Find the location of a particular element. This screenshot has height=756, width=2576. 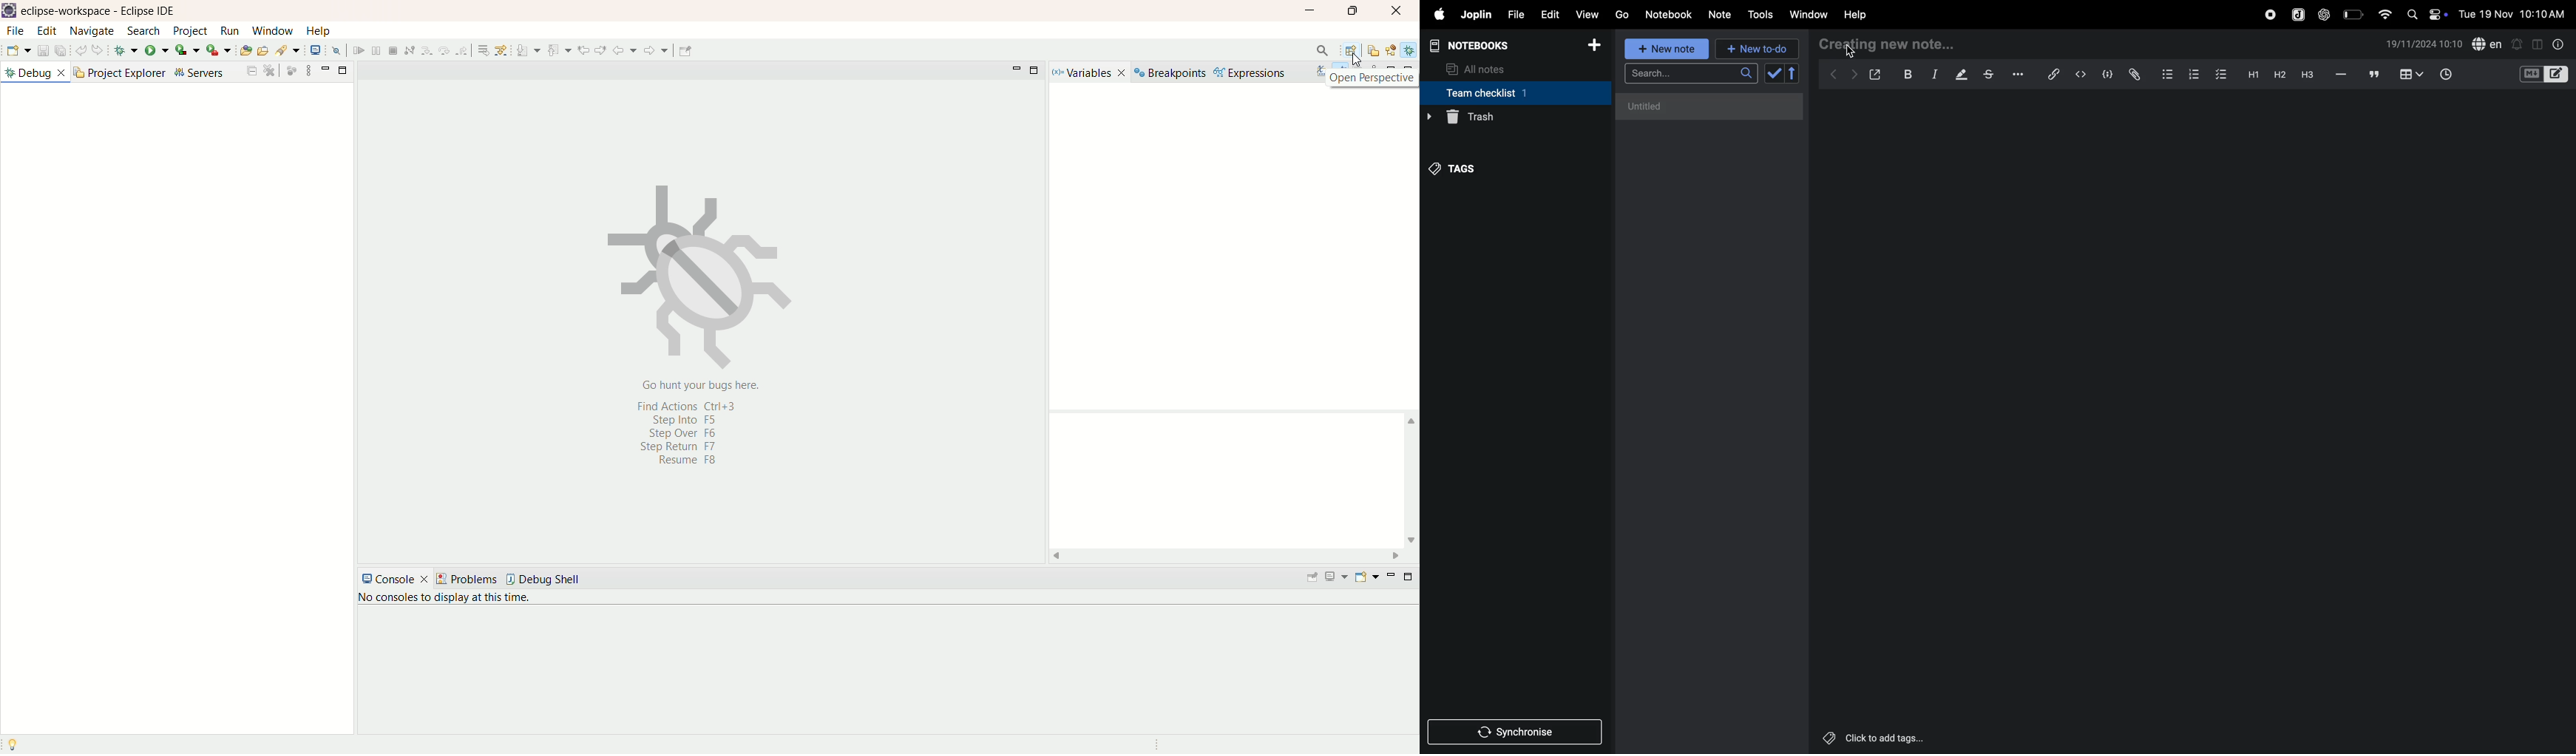

table is located at coordinates (2410, 74).